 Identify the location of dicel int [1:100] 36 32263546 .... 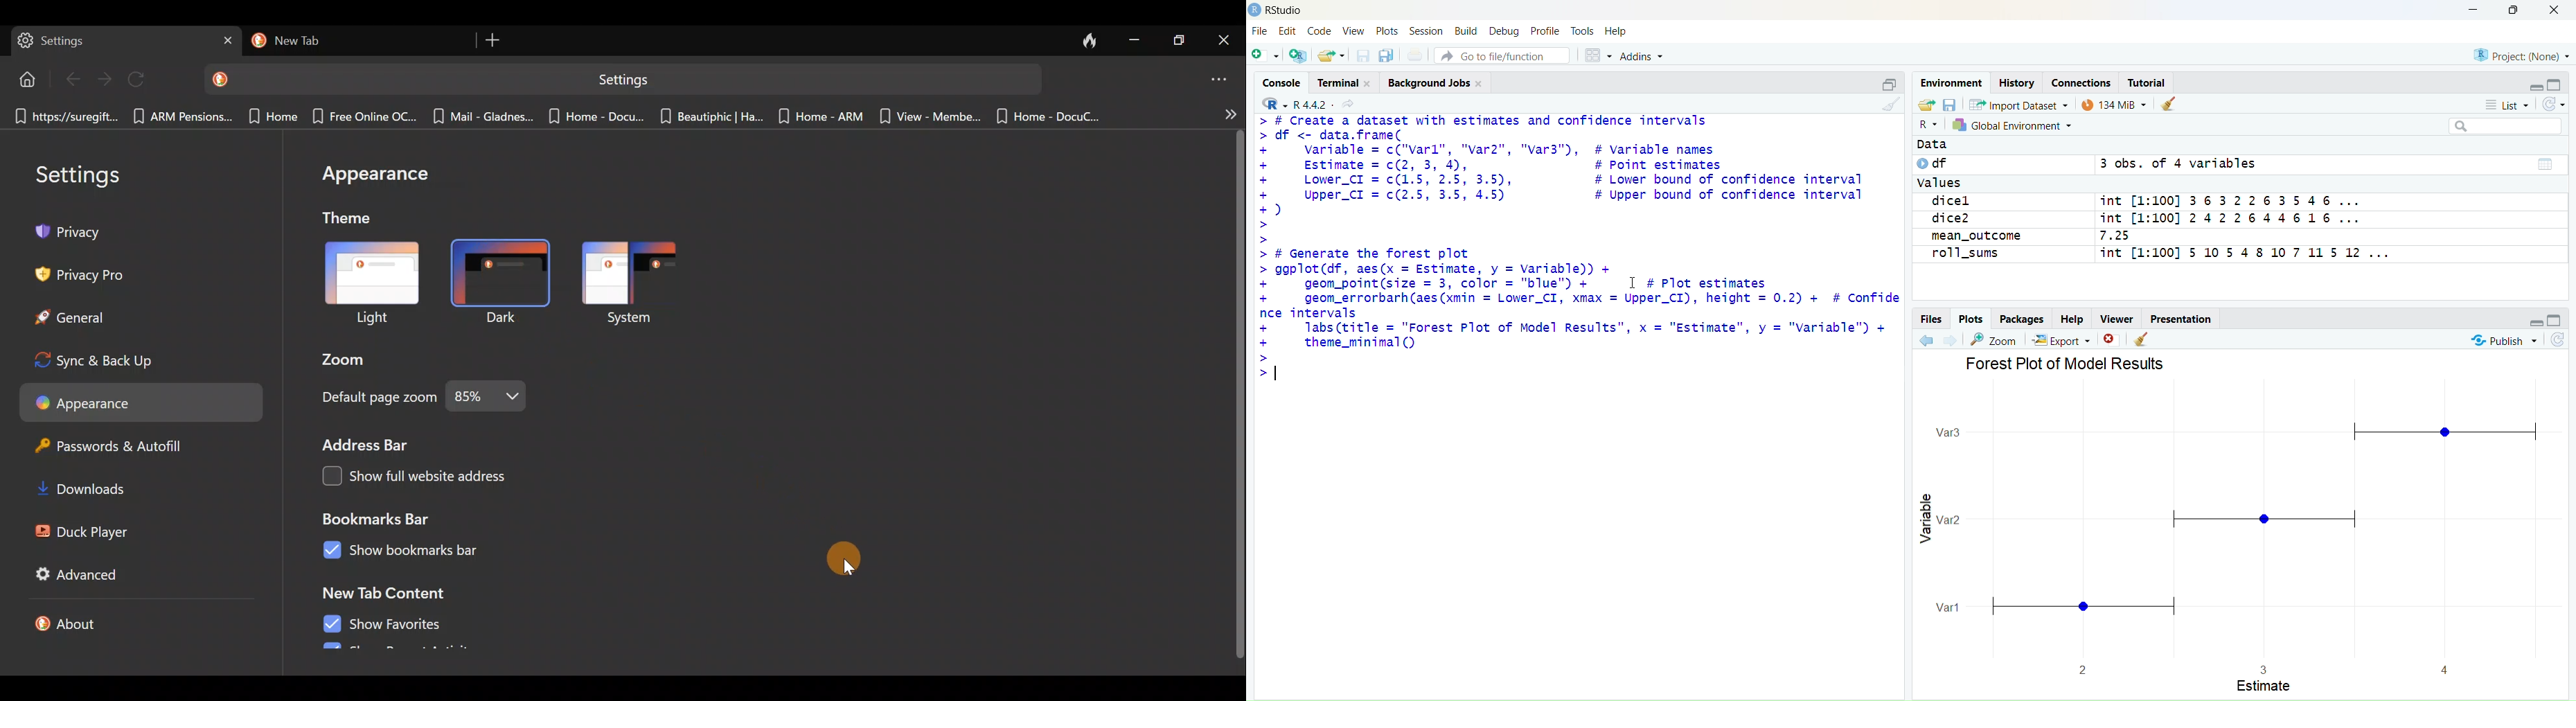
(2142, 201).